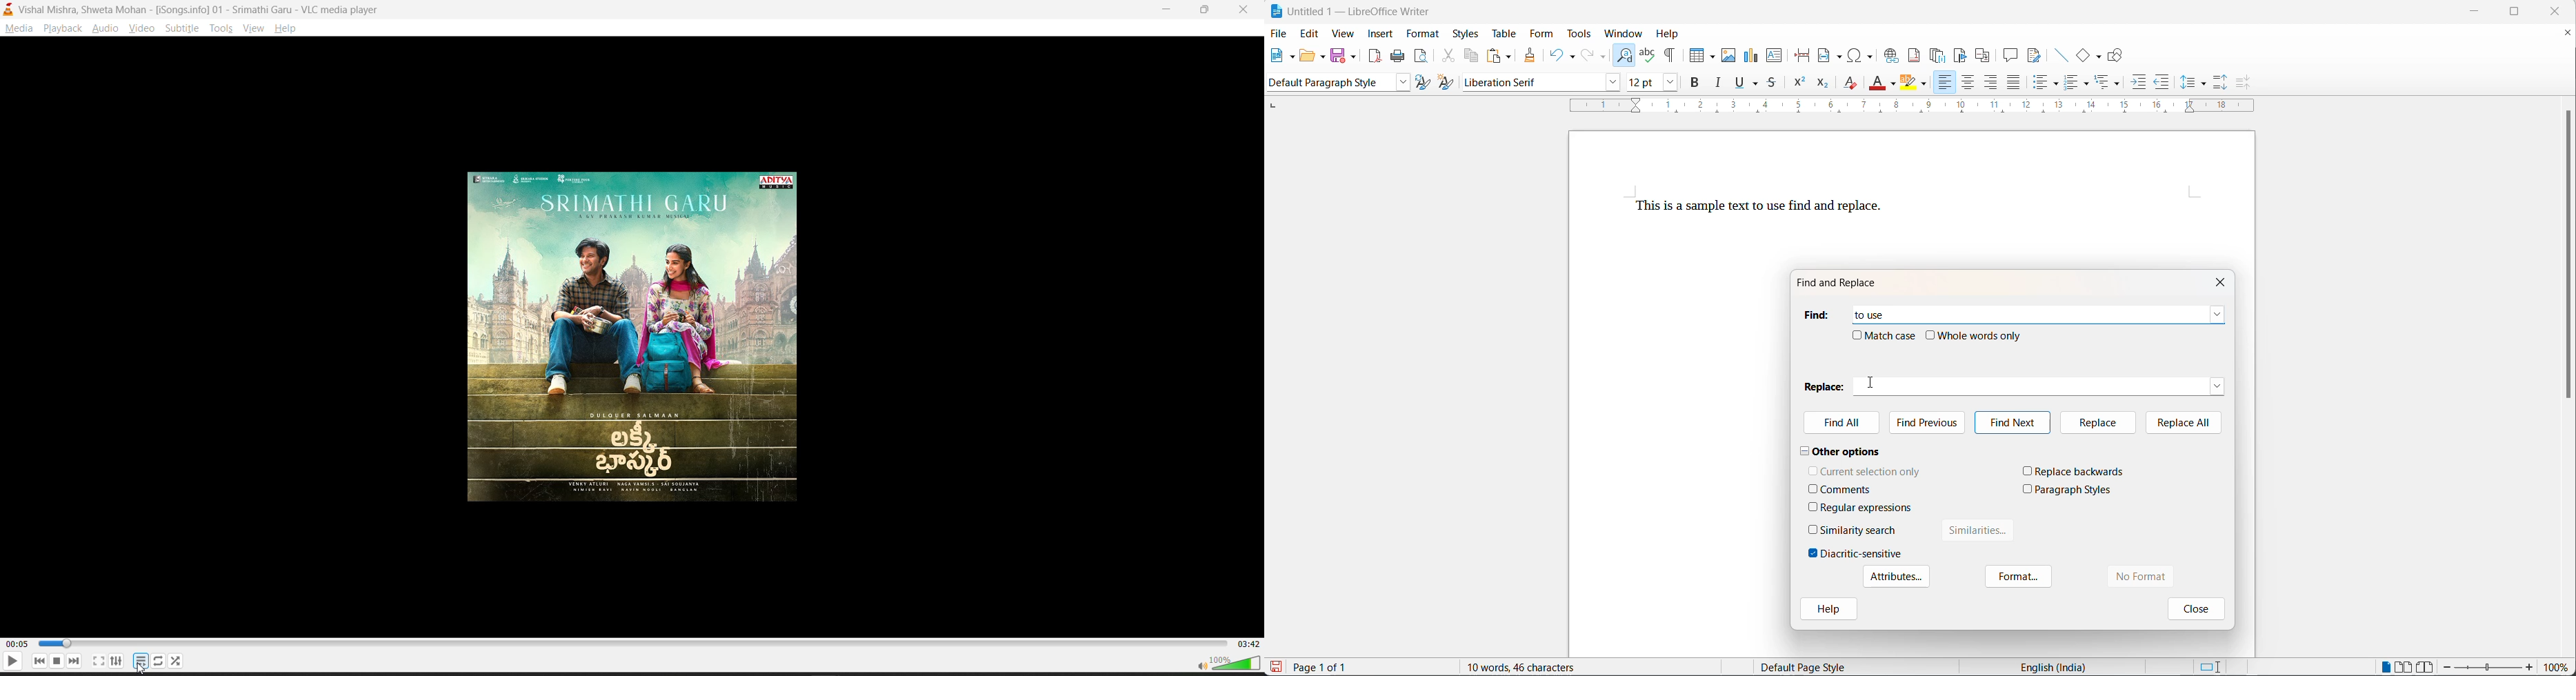 The image size is (2576, 700). Describe the element at coordinates (1324, 55) in the screenshot. I see `open options` at that location.